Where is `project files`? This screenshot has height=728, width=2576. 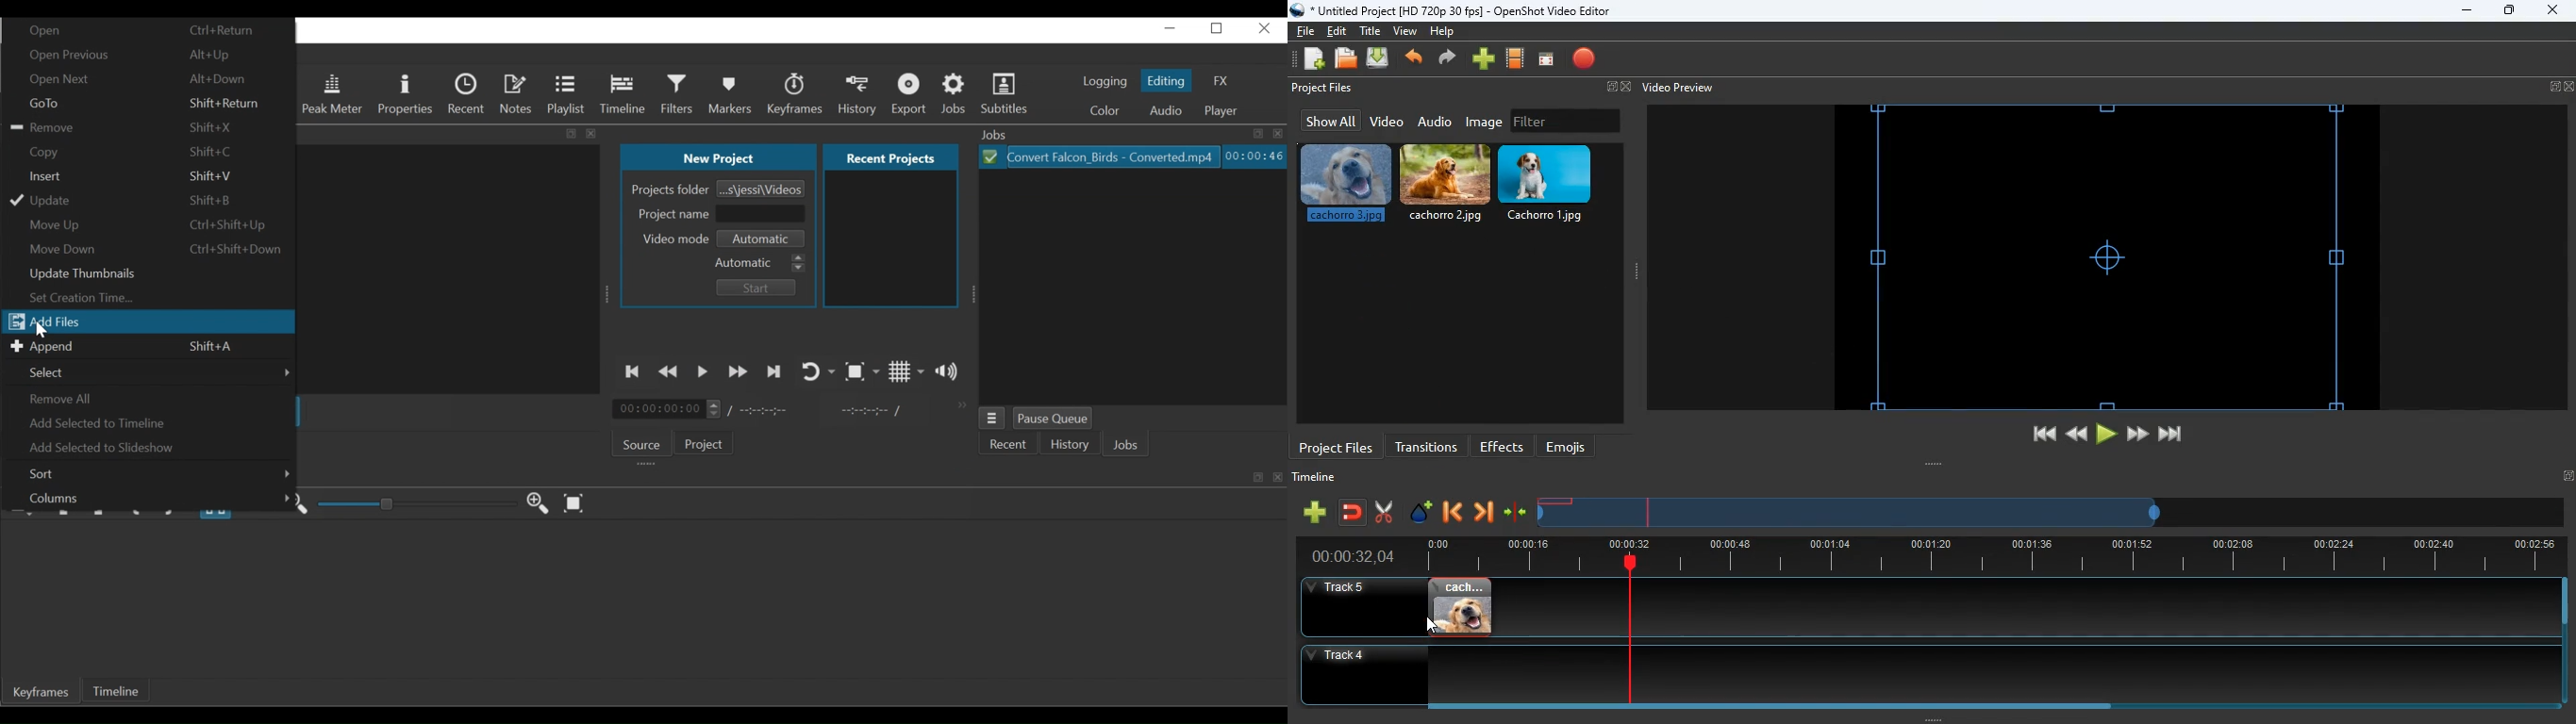 project files is located at coordinates (1337, 446).